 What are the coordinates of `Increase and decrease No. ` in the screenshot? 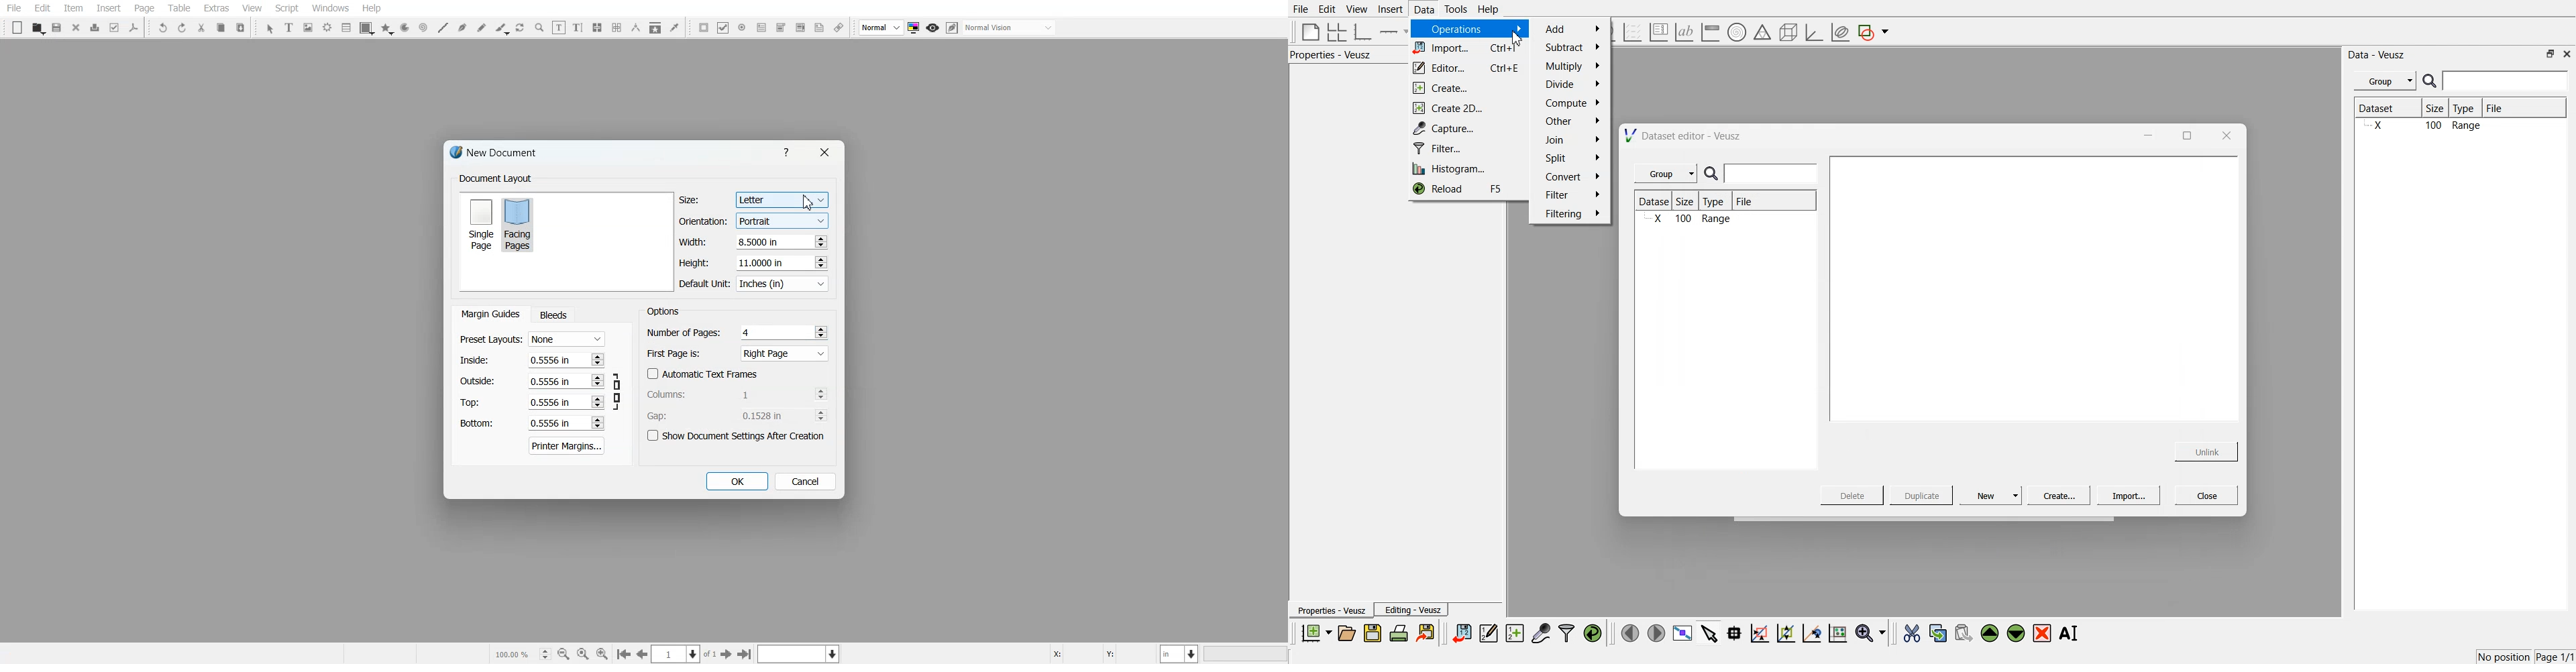 It's located at (820, 241).